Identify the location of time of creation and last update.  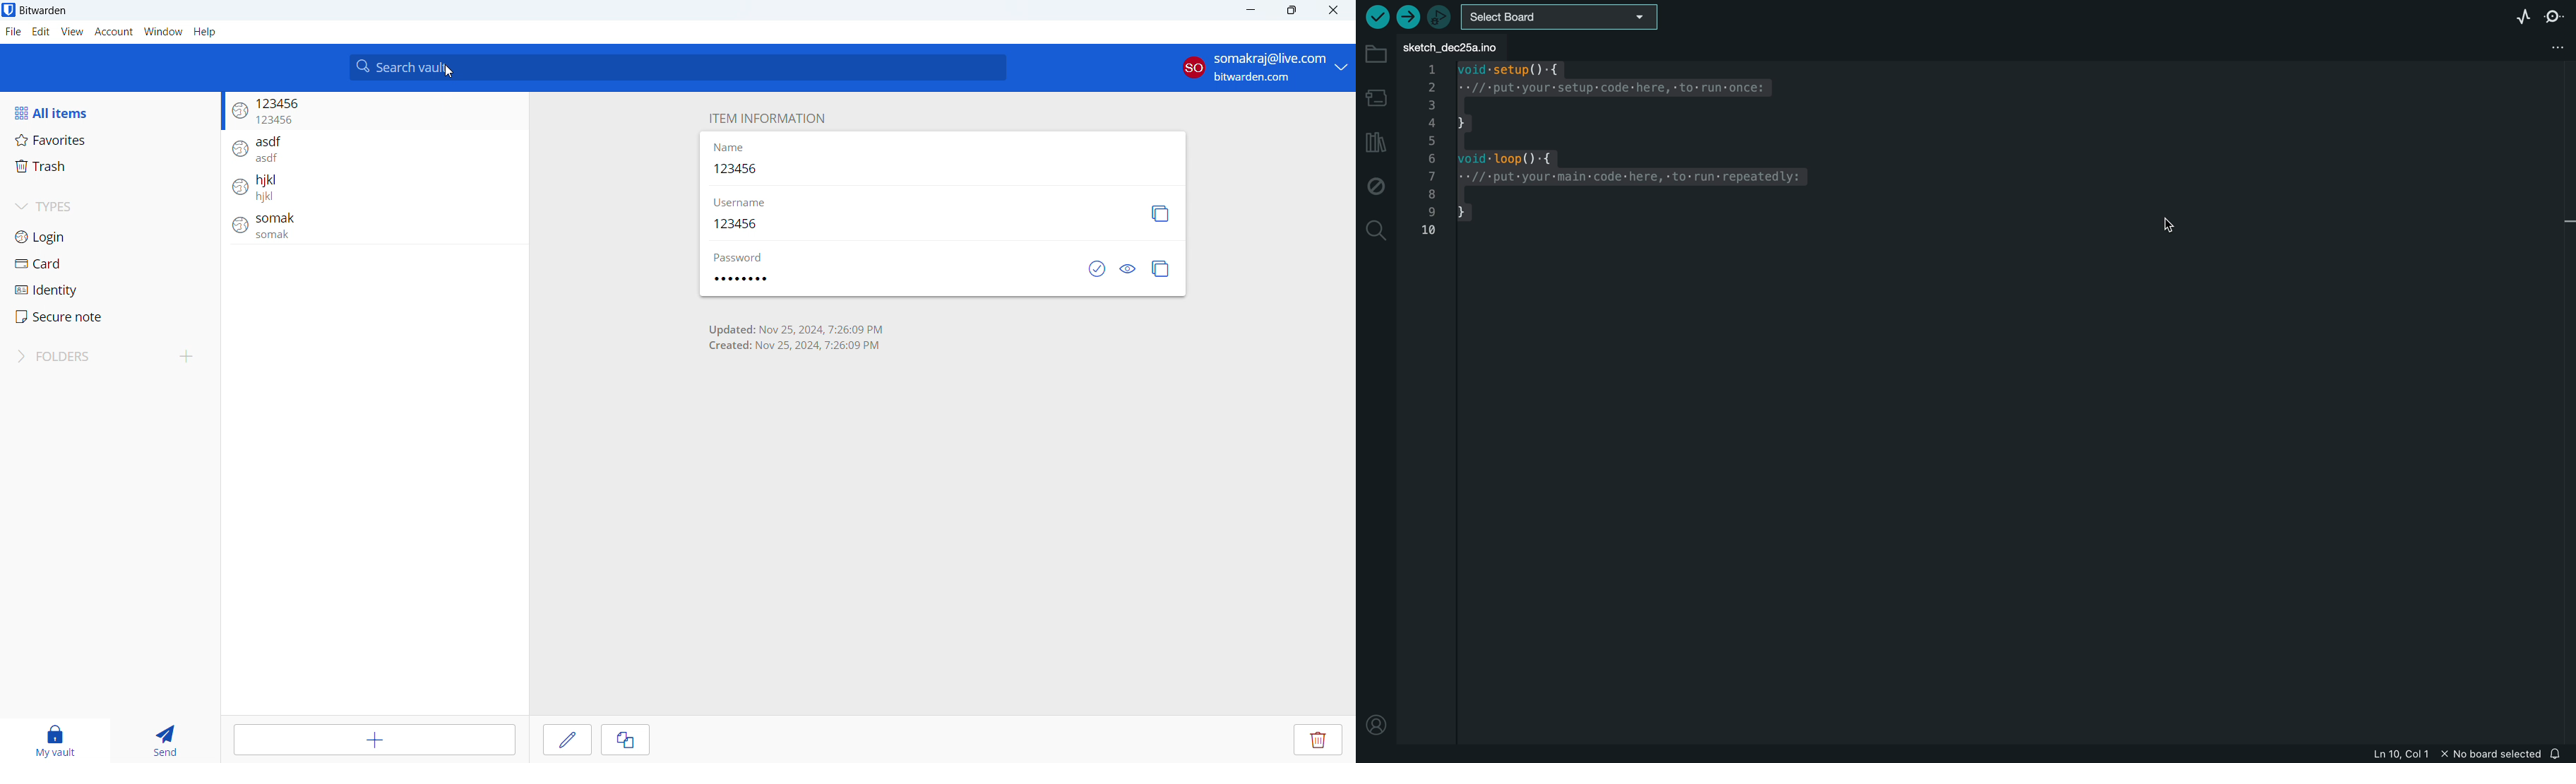
(796, 336).